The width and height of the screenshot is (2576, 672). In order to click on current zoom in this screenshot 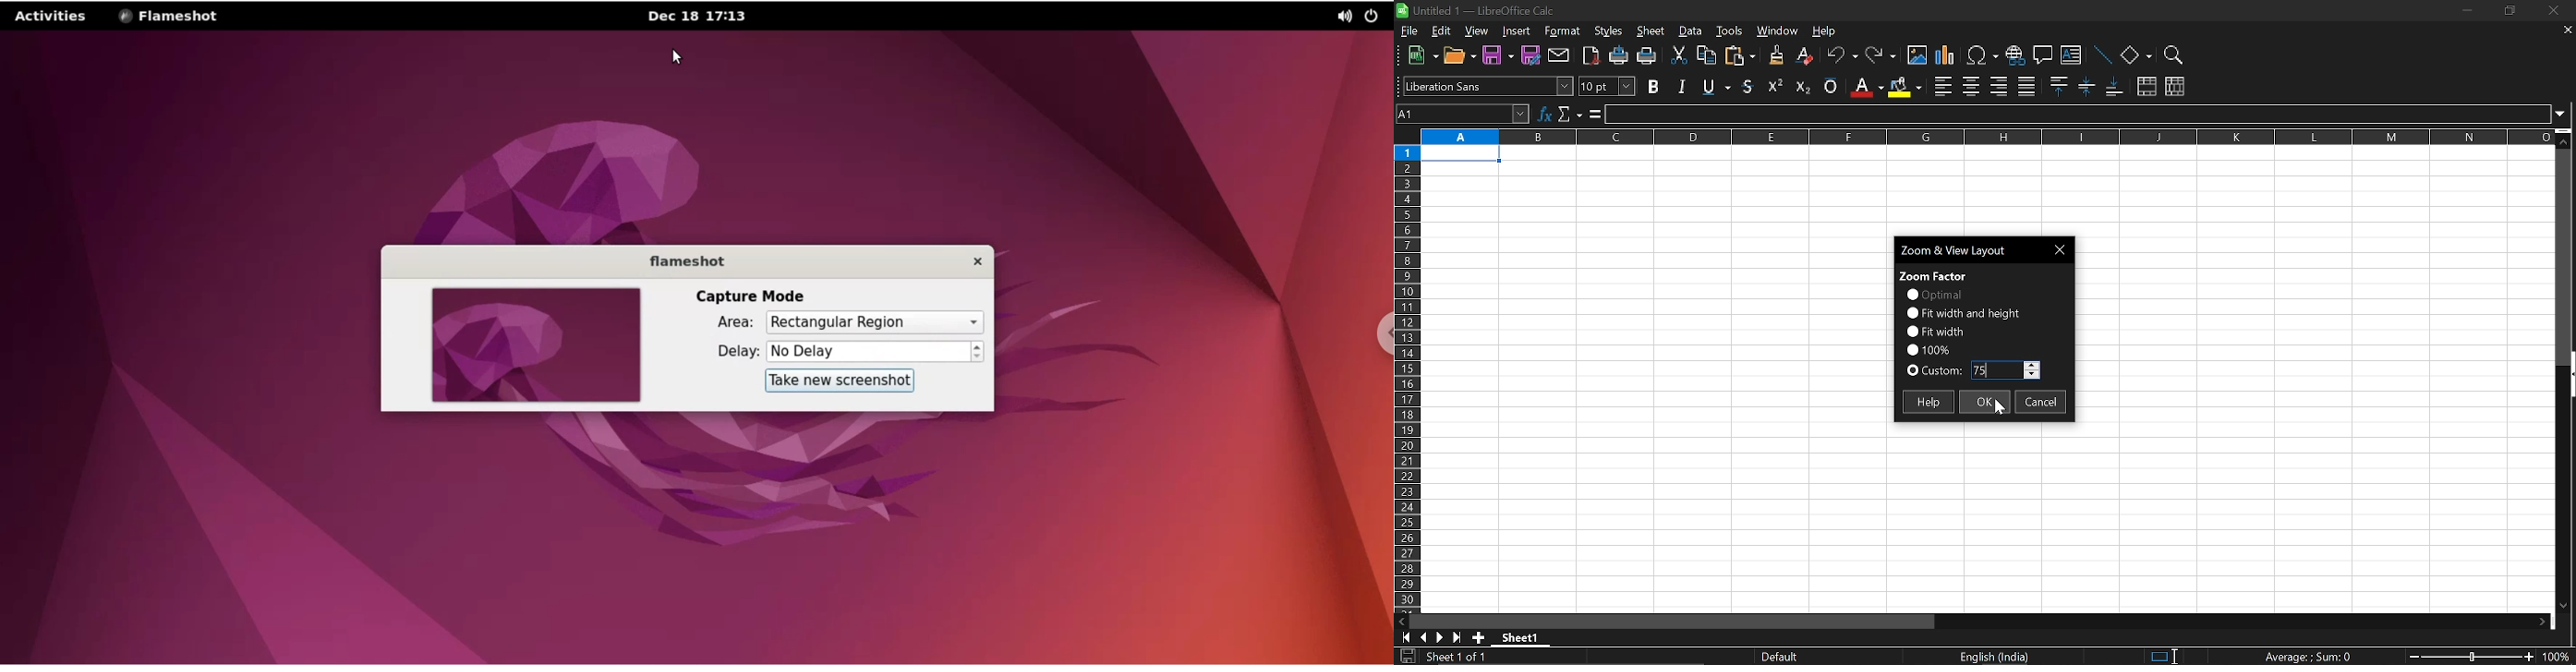, I will do `click(2559, 659)`.